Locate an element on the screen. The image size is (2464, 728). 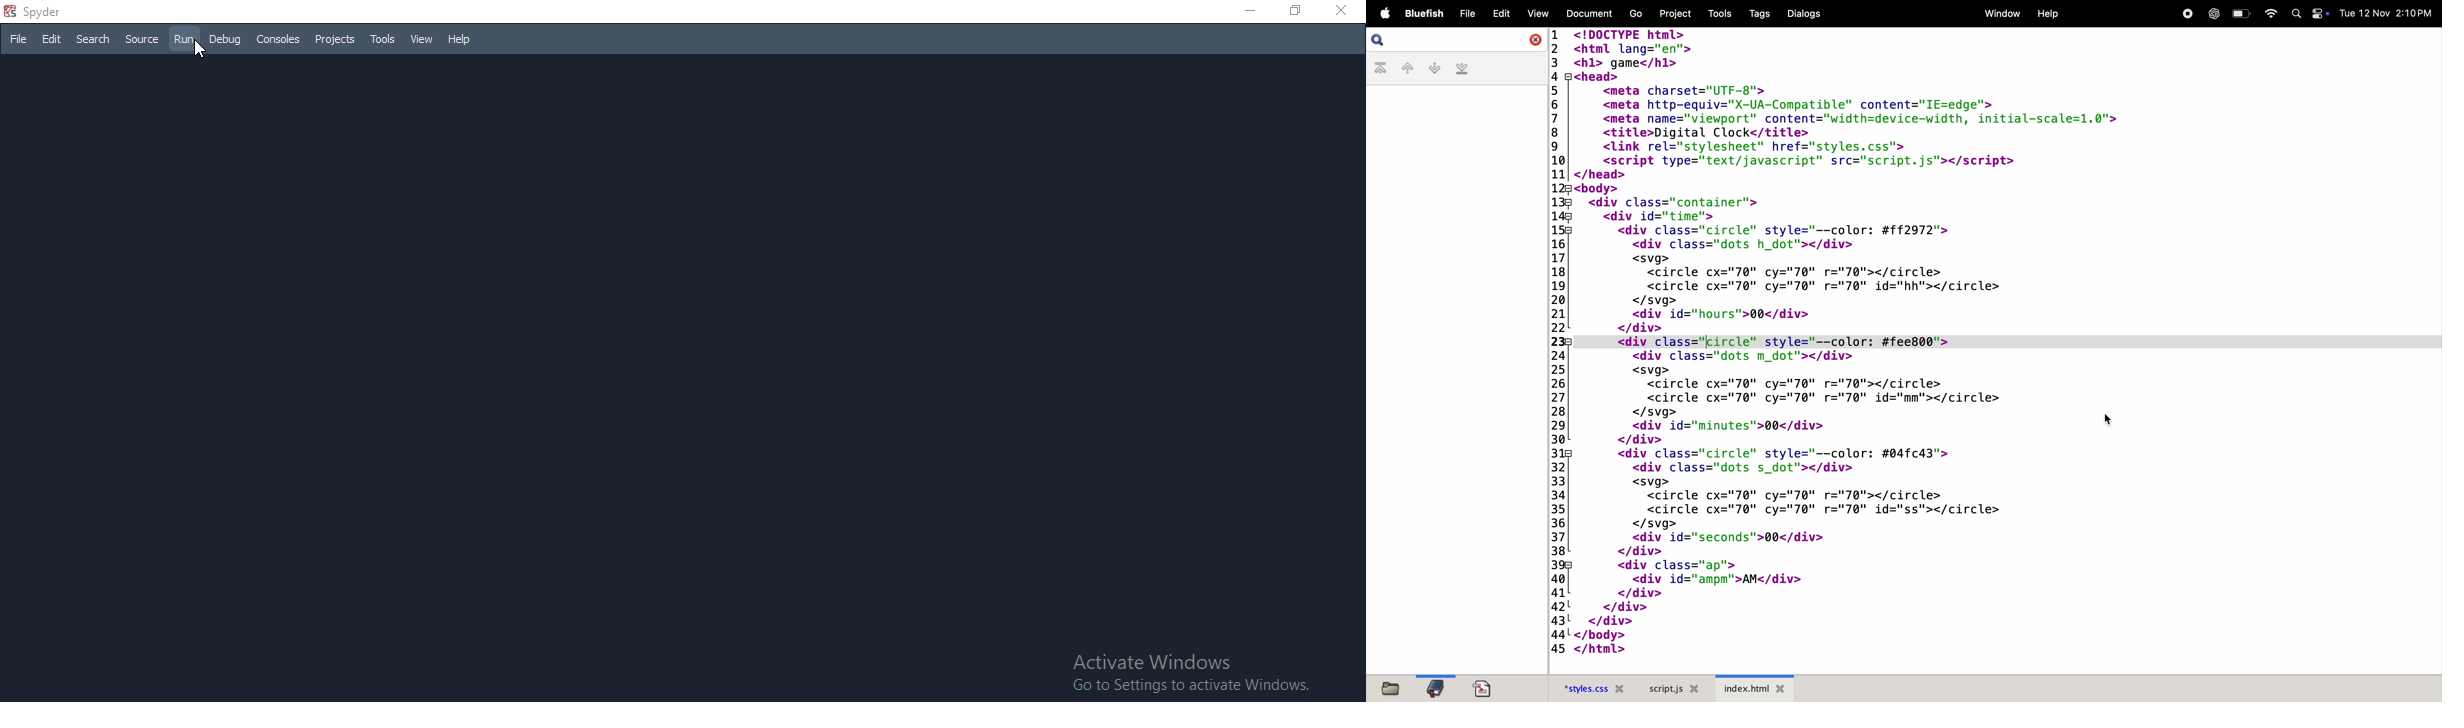
View is located at coordinates (422, 40).